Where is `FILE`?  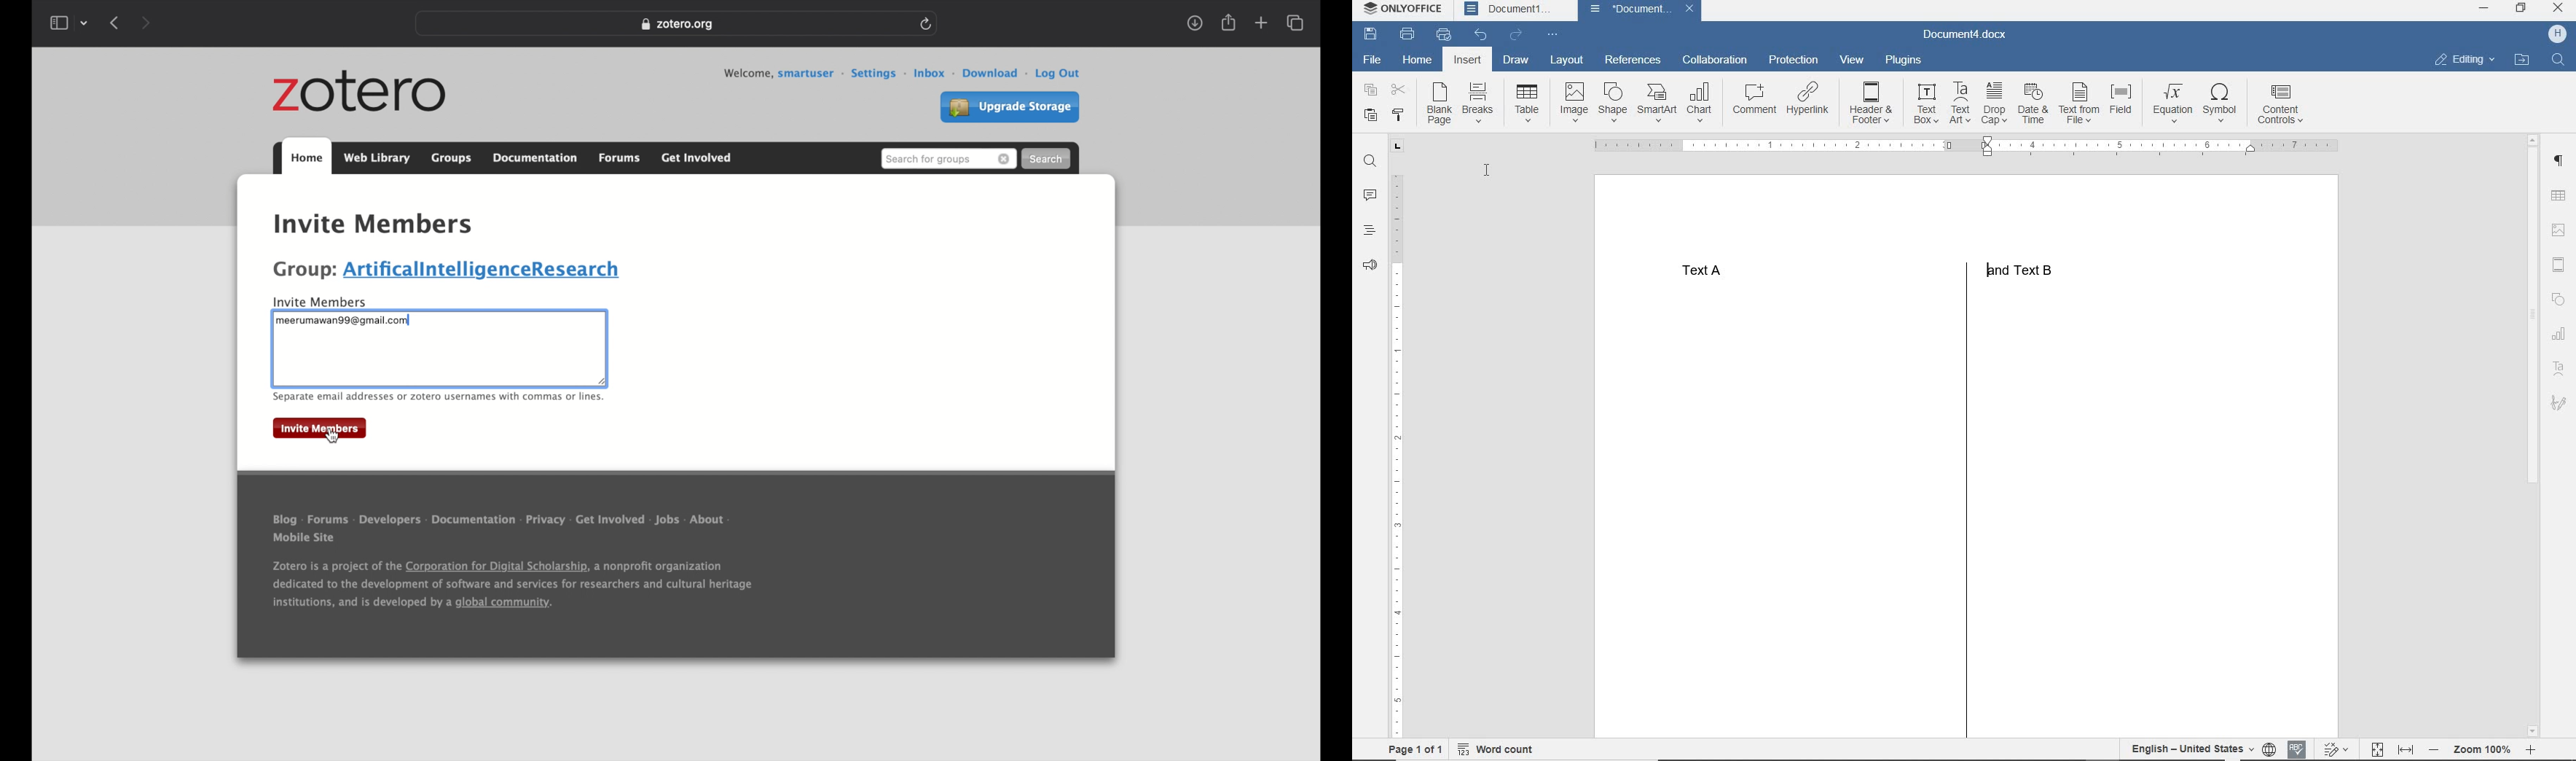 FILE is located at coordinates (1377, 61).